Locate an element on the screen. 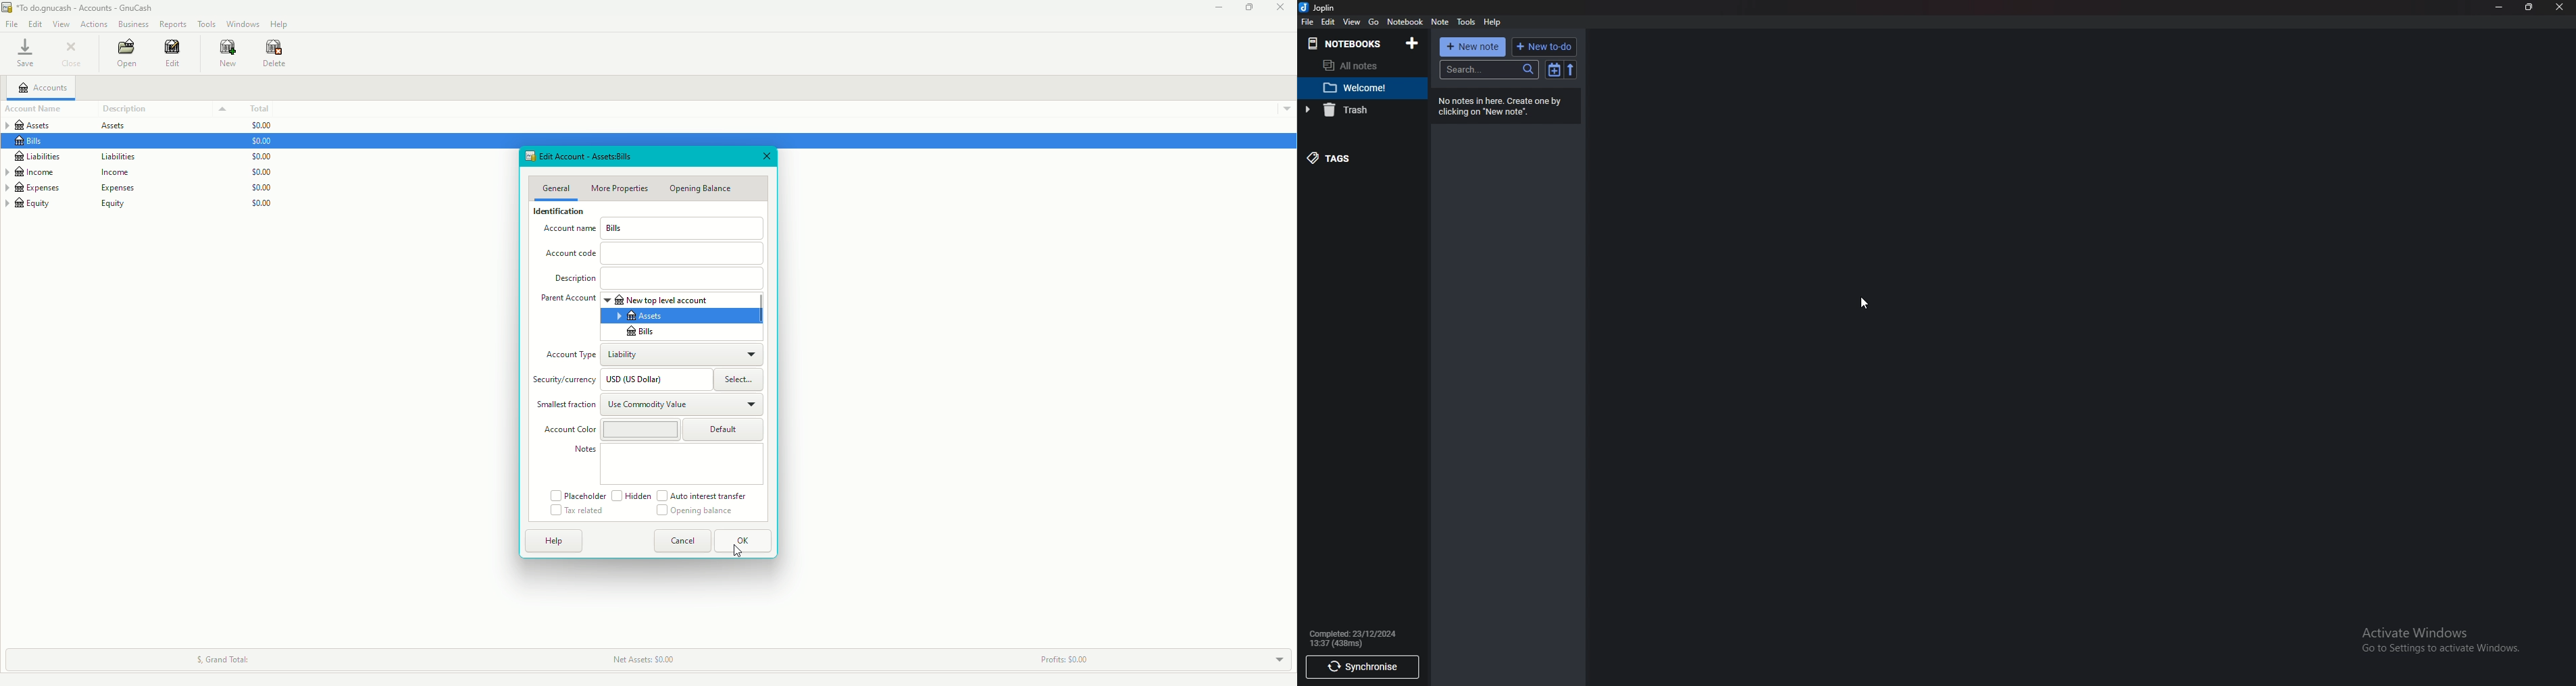 The height and width of the screenshot is (700, 2576). Tags is located at coordinates (1348, 157).